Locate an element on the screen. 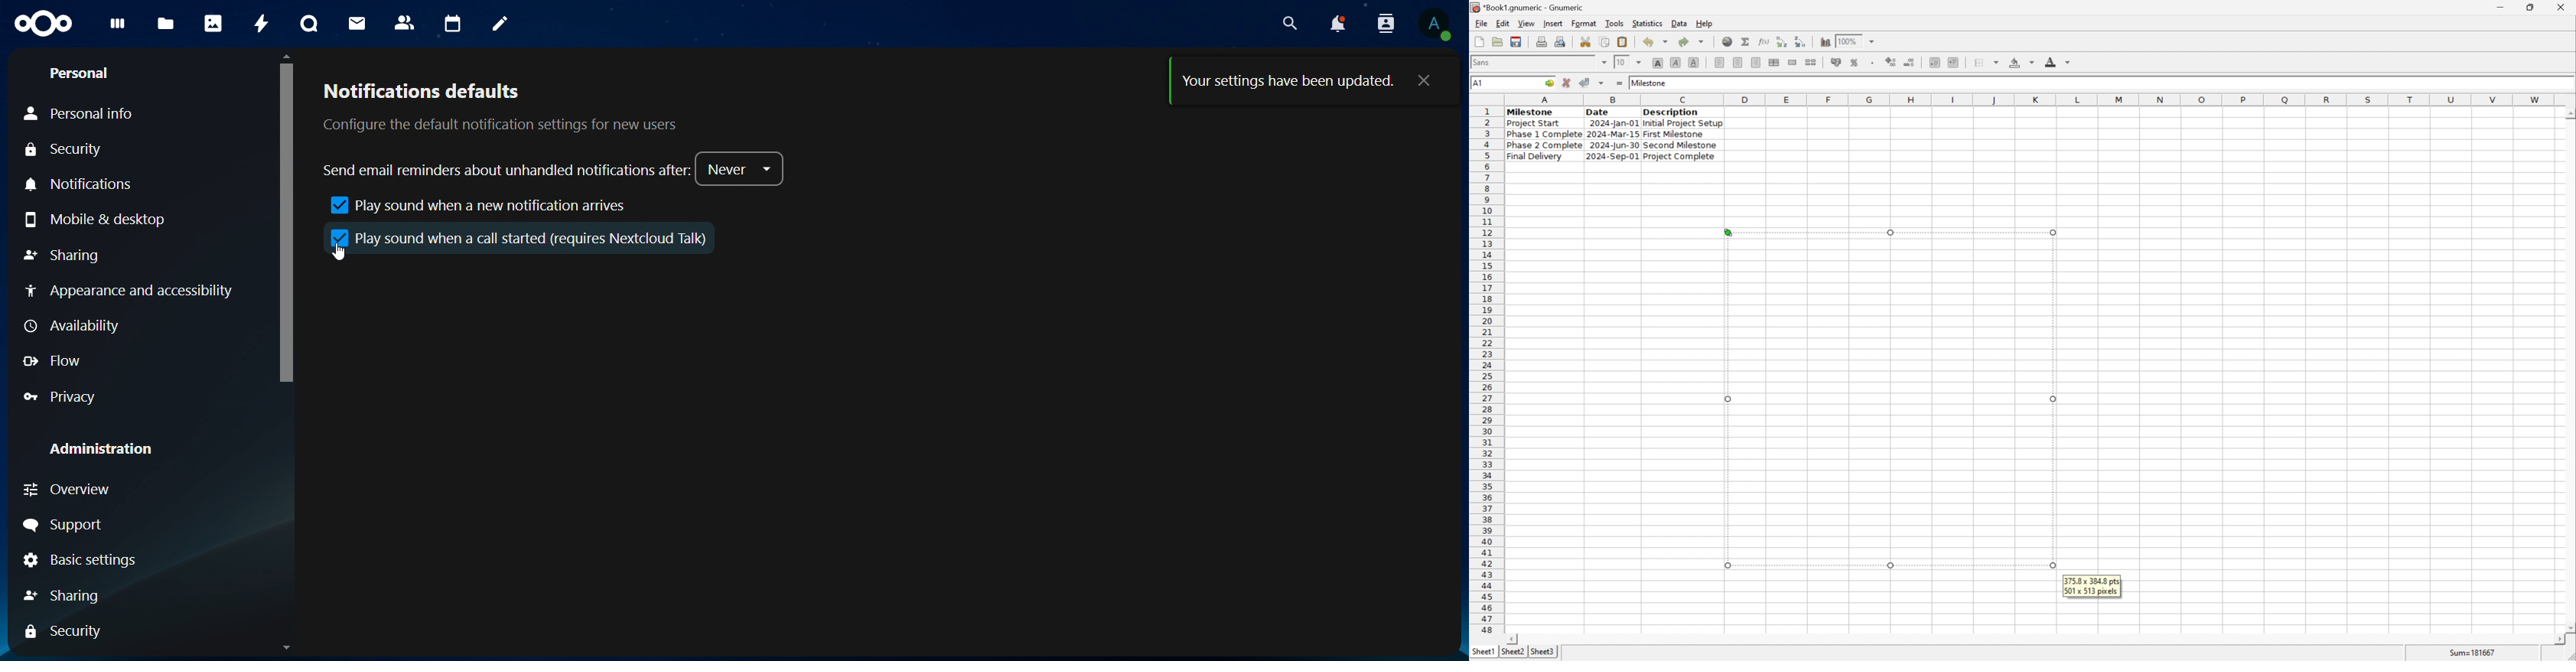 Image resolution: width=2576 pixels, height=672 pixels. paste is located at coordinates (1623, 42).